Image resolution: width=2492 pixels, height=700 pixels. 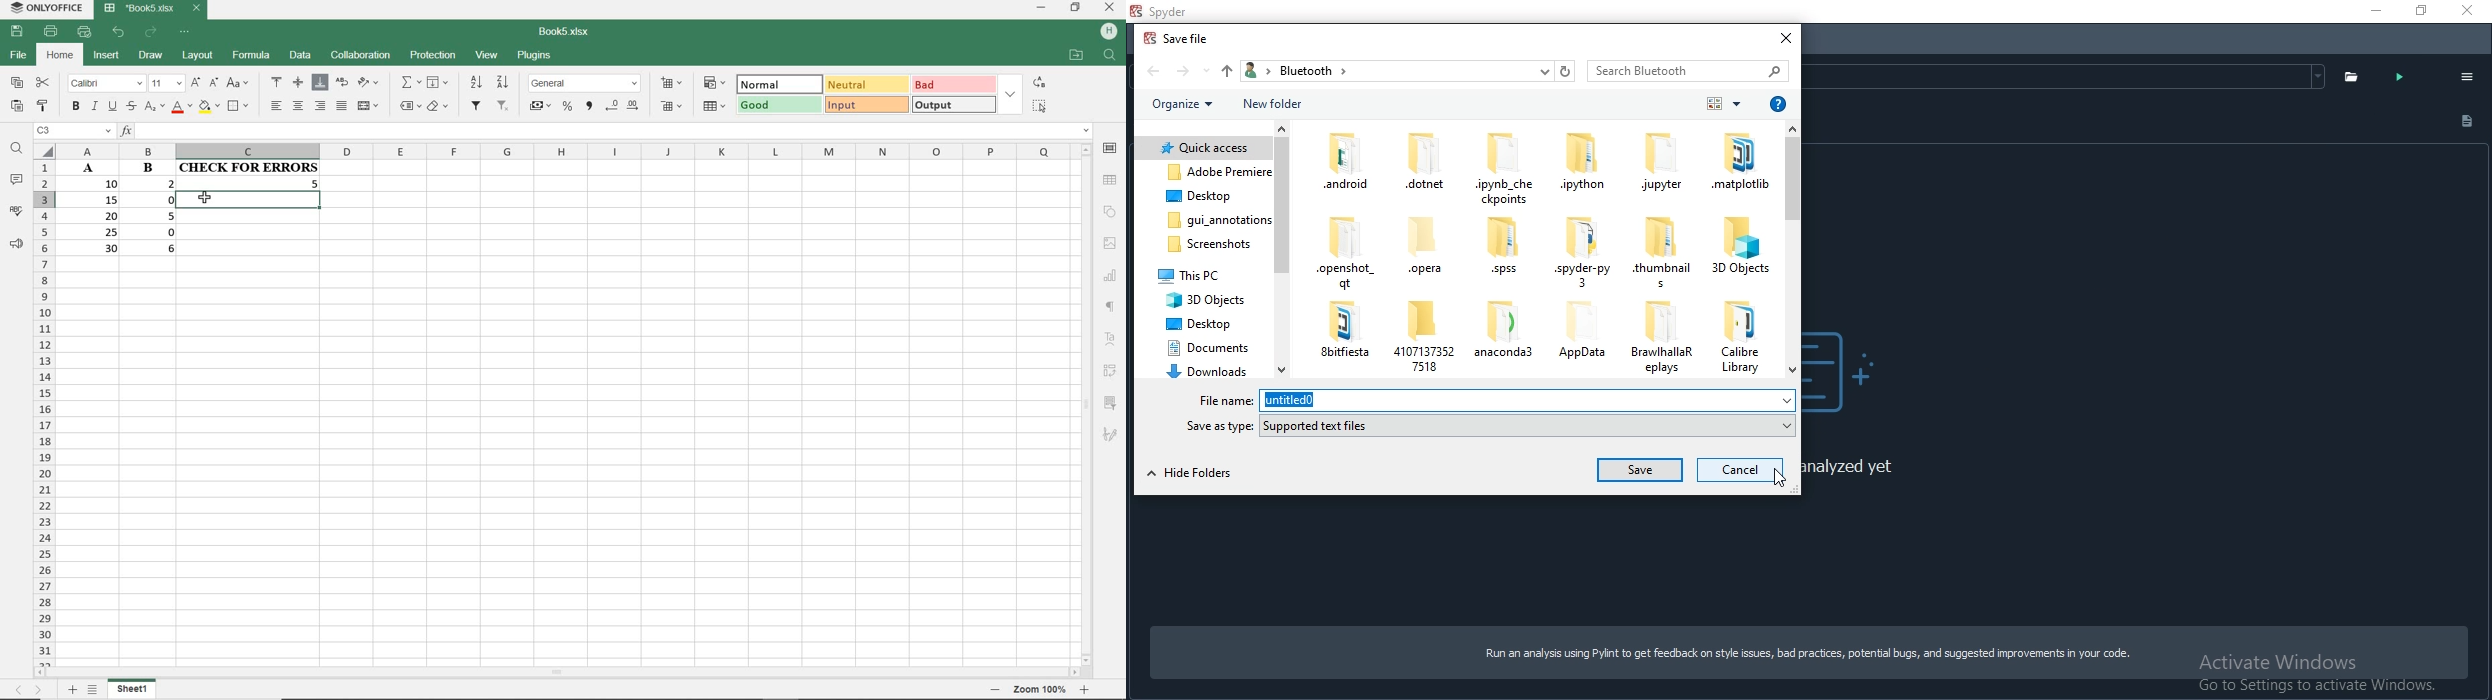 I want to click on hide folder, so click(x=1190, y=472).